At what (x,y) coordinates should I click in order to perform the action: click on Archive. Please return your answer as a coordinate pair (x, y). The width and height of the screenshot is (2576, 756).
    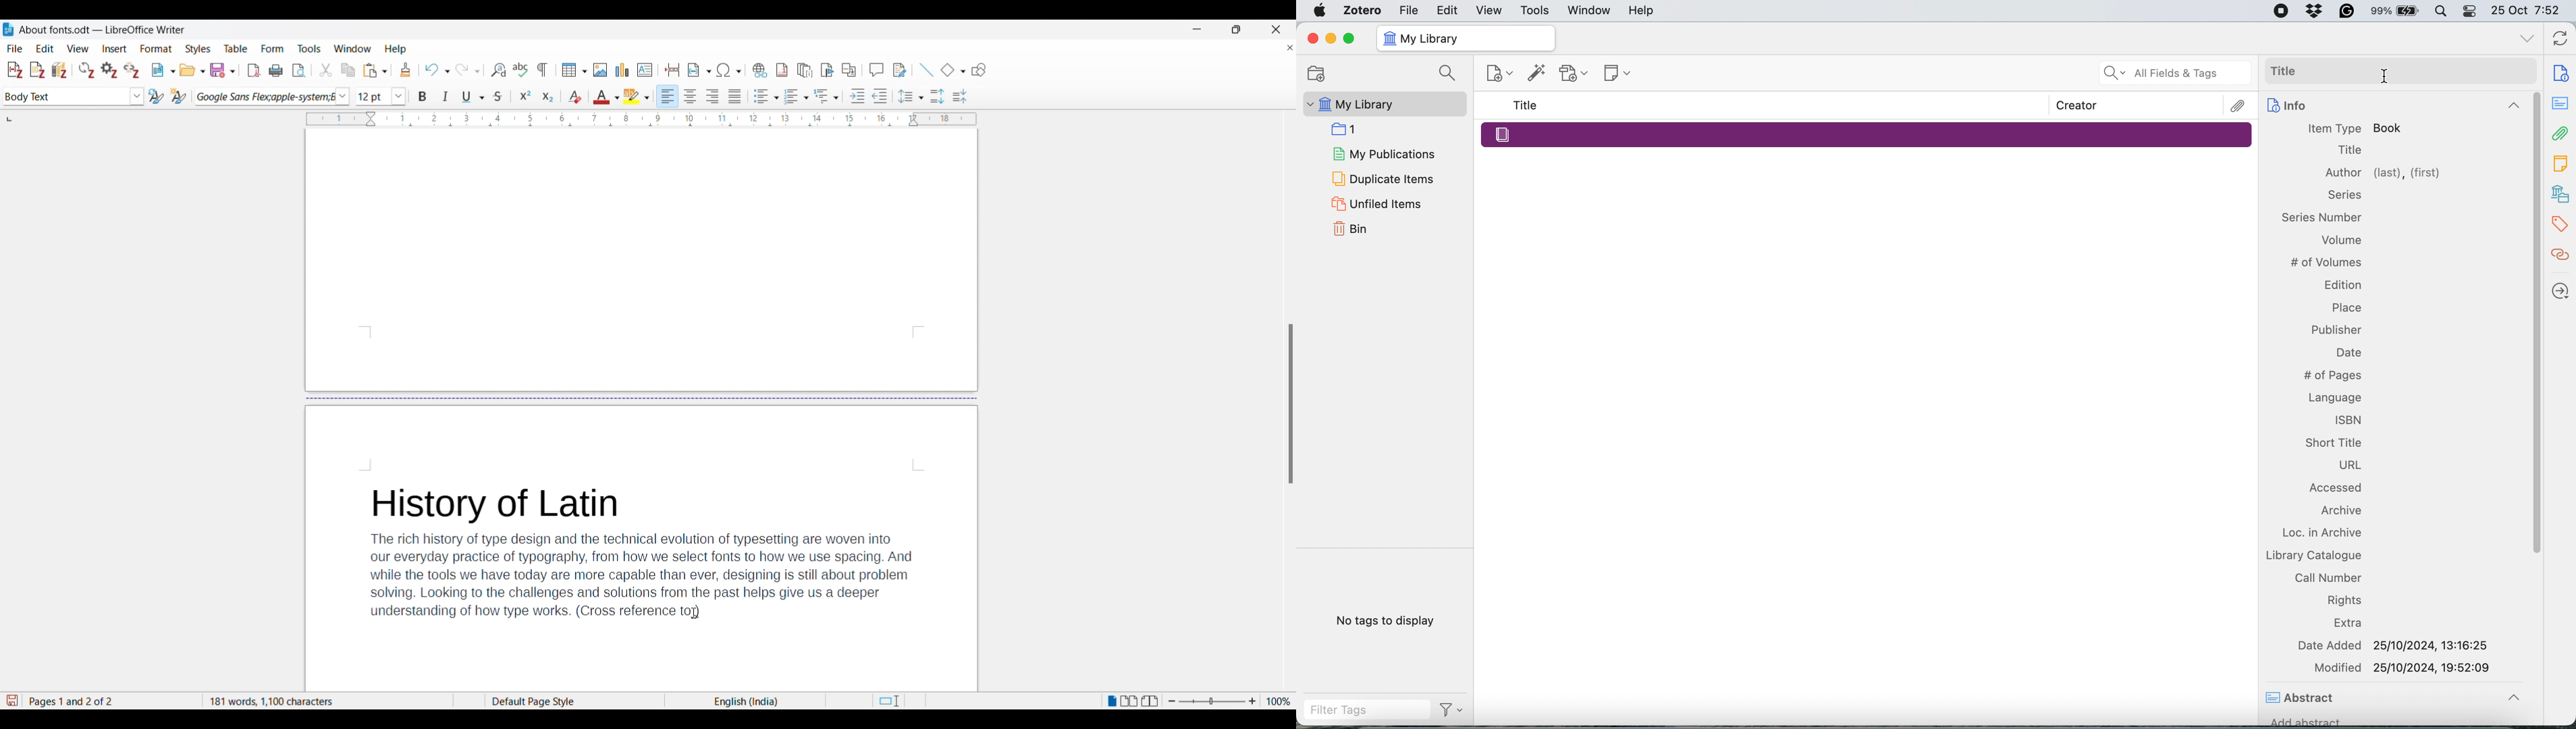
    Looking at the image, I should click on (2339, 512).